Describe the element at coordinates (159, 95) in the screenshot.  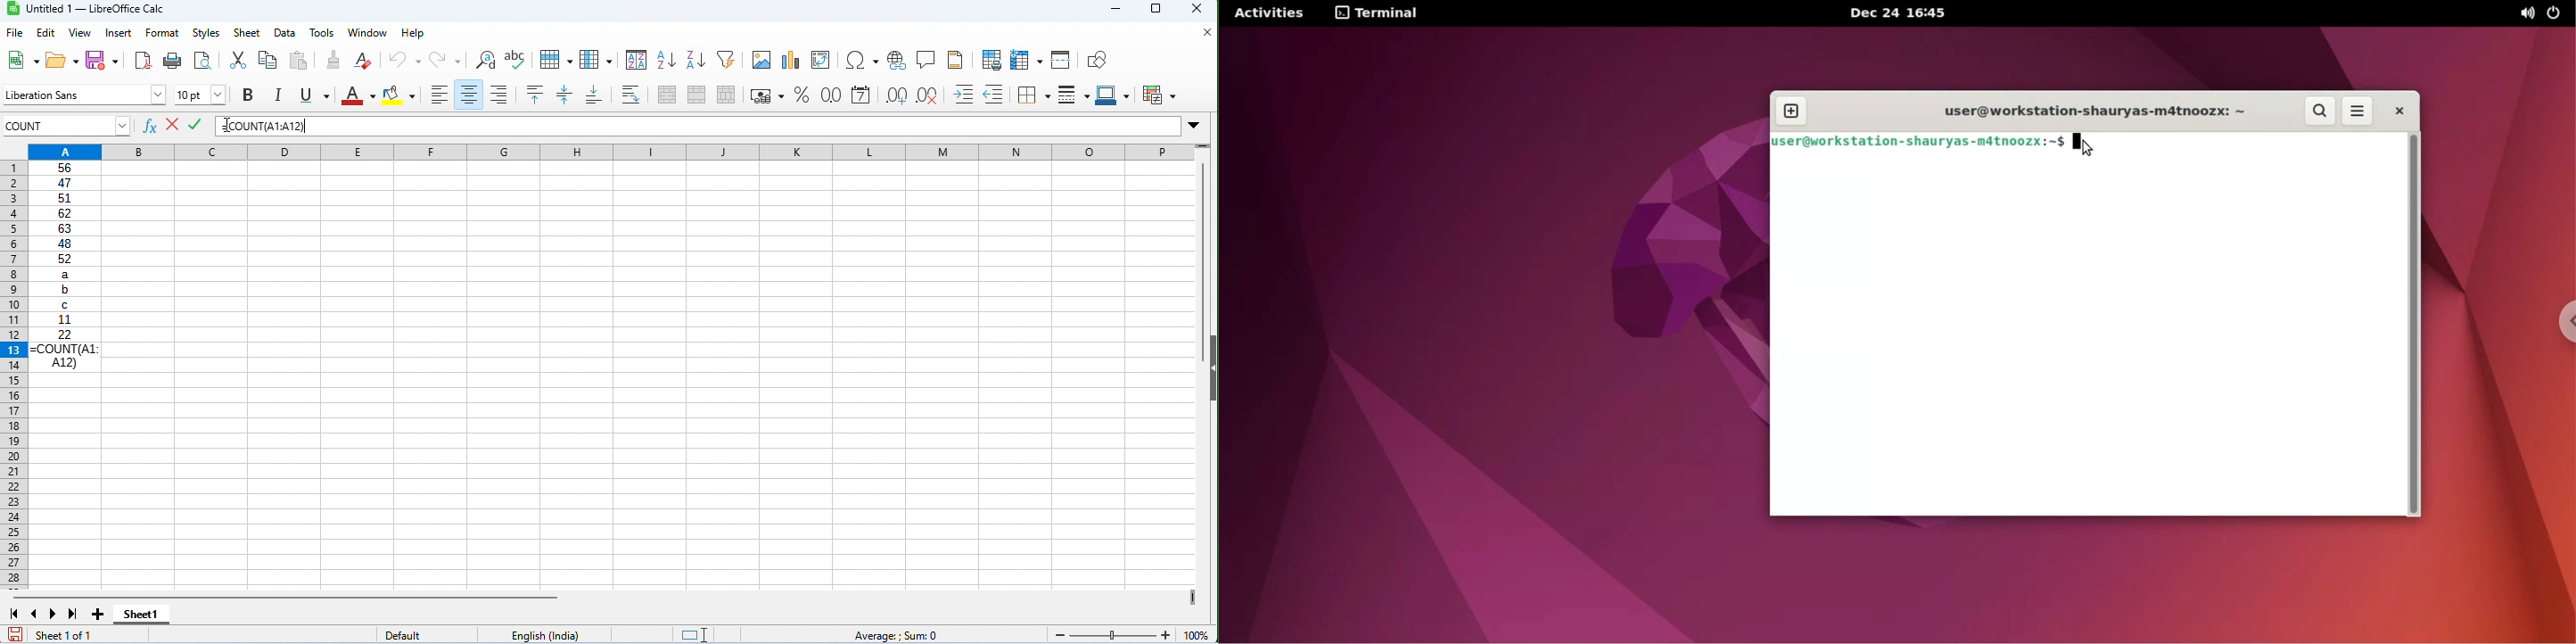
I see `drop down for font options` at that location.